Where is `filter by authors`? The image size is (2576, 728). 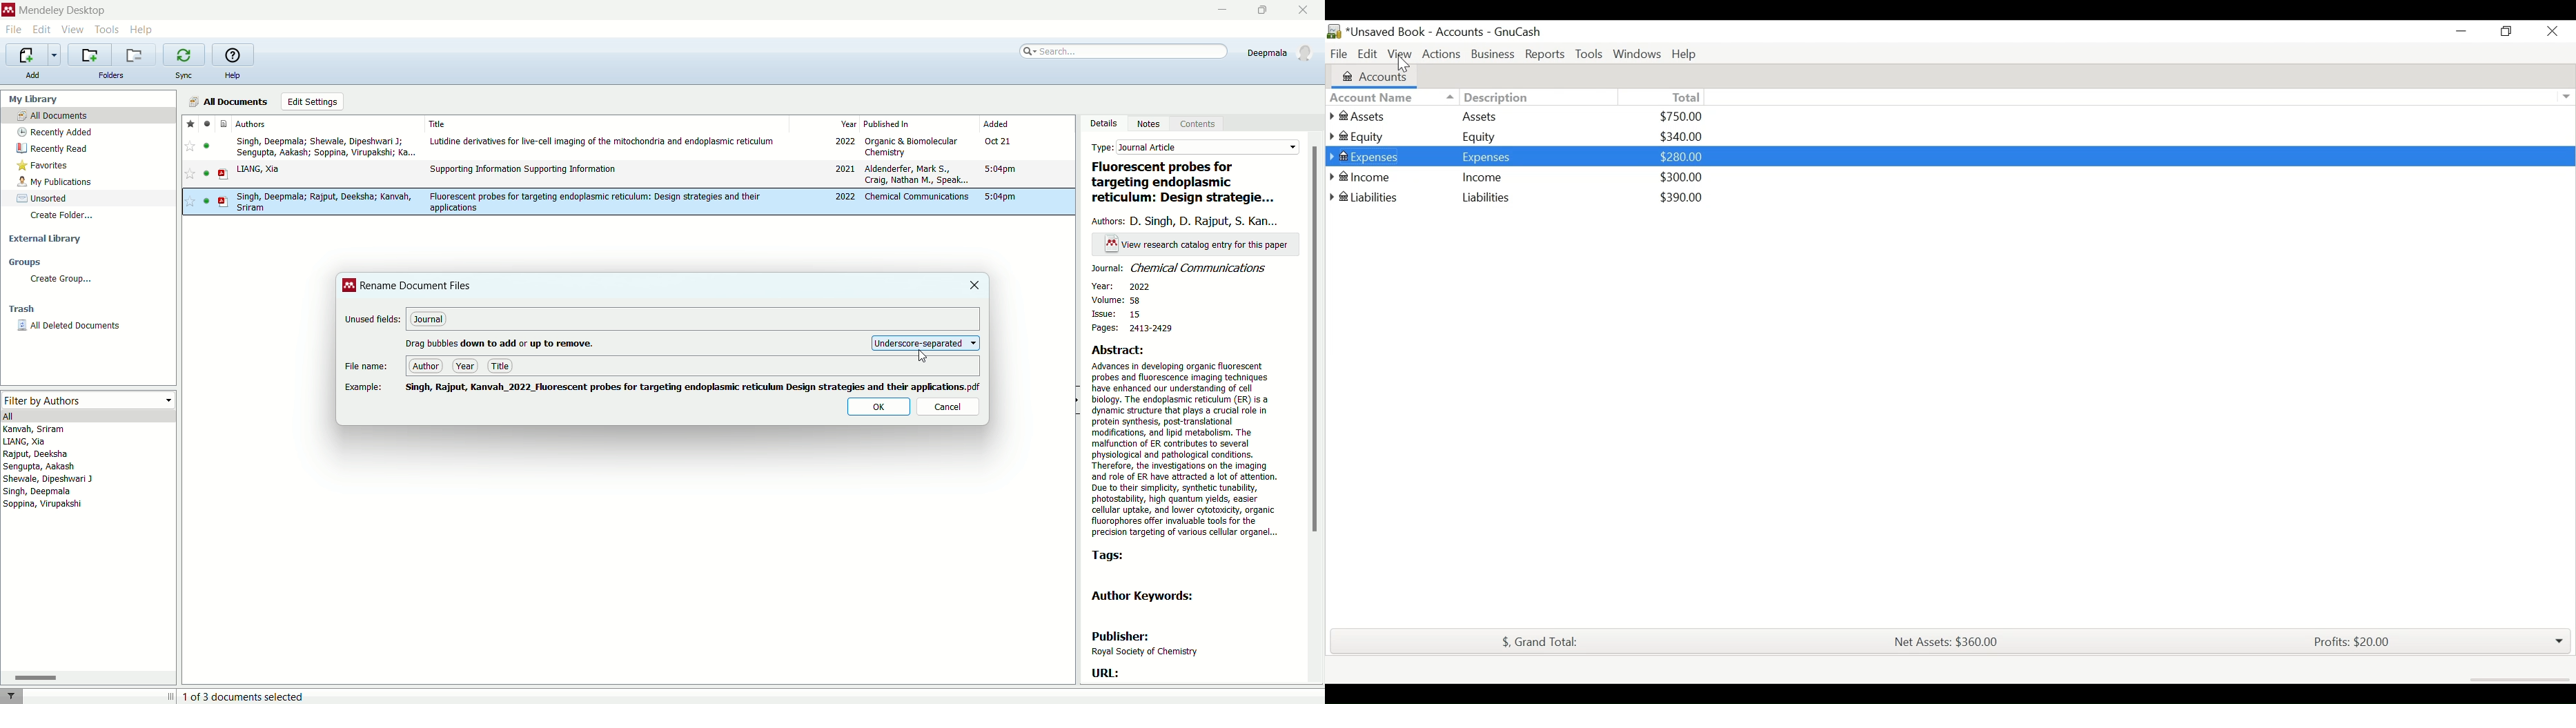
filter by authors is located at coordinates (86, 398).